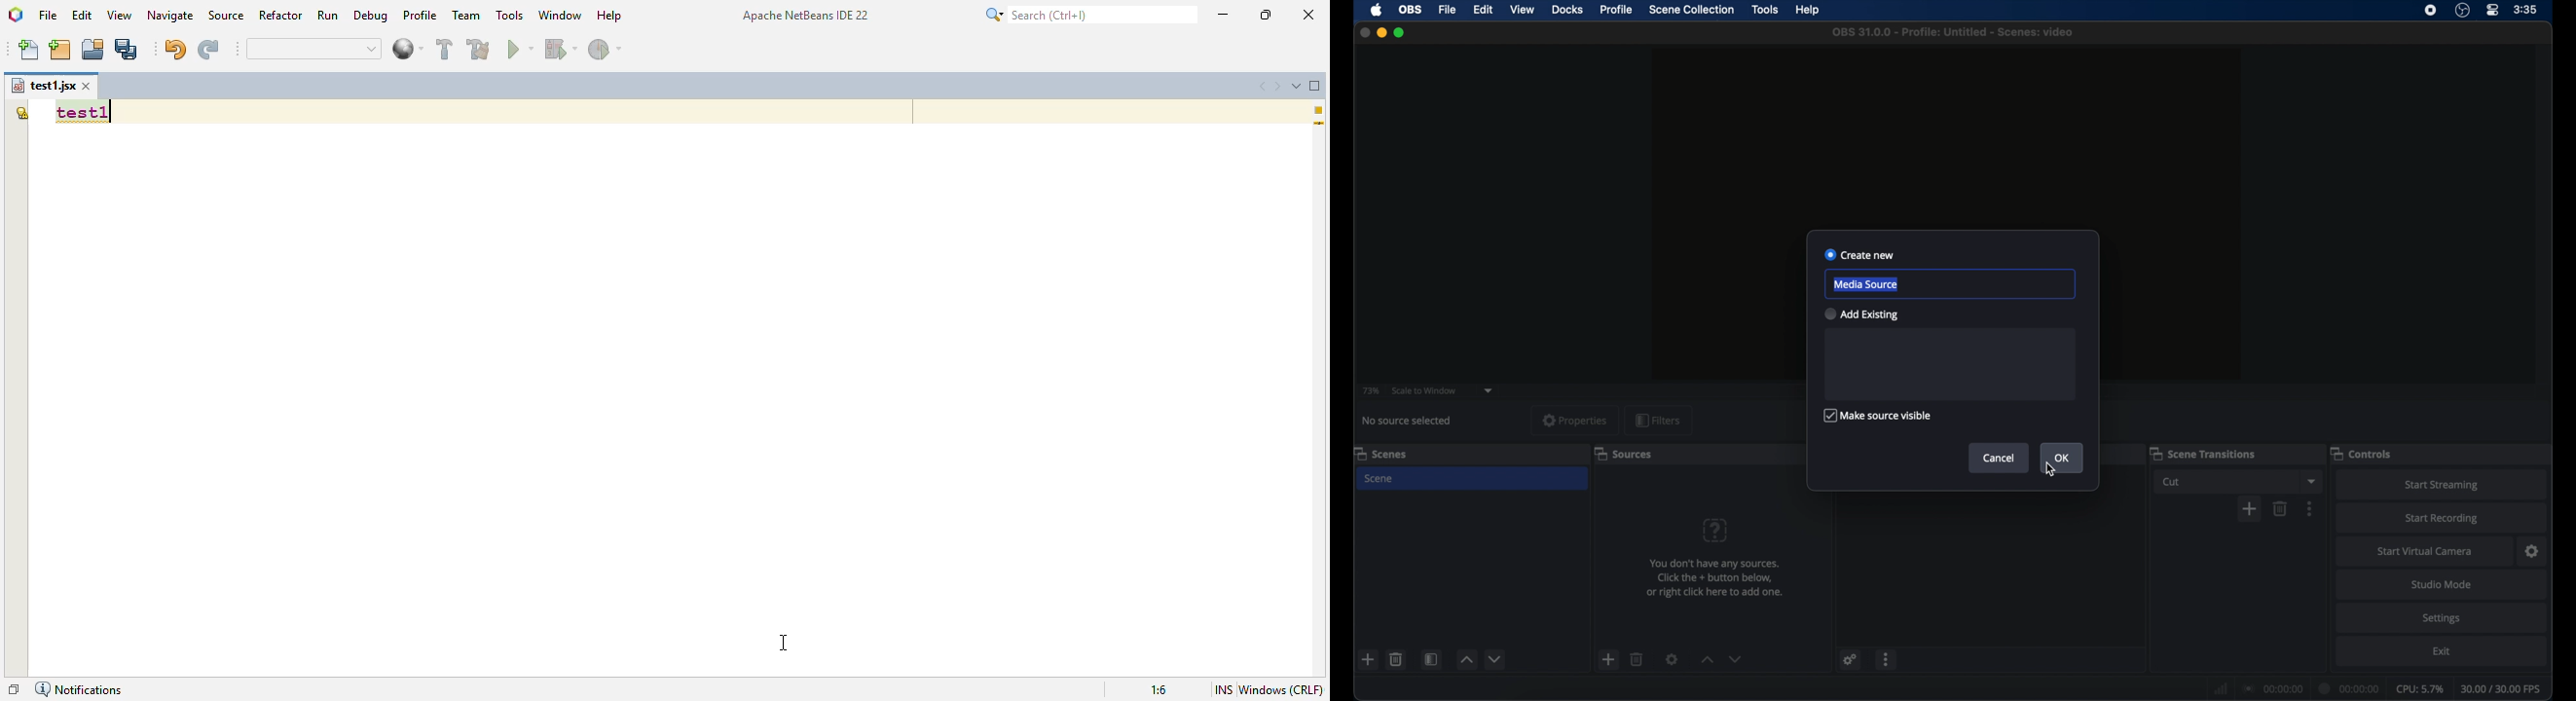  Describe the element at coordinates (2443, 485) in the screenshot. I see `start streaming` at that location.